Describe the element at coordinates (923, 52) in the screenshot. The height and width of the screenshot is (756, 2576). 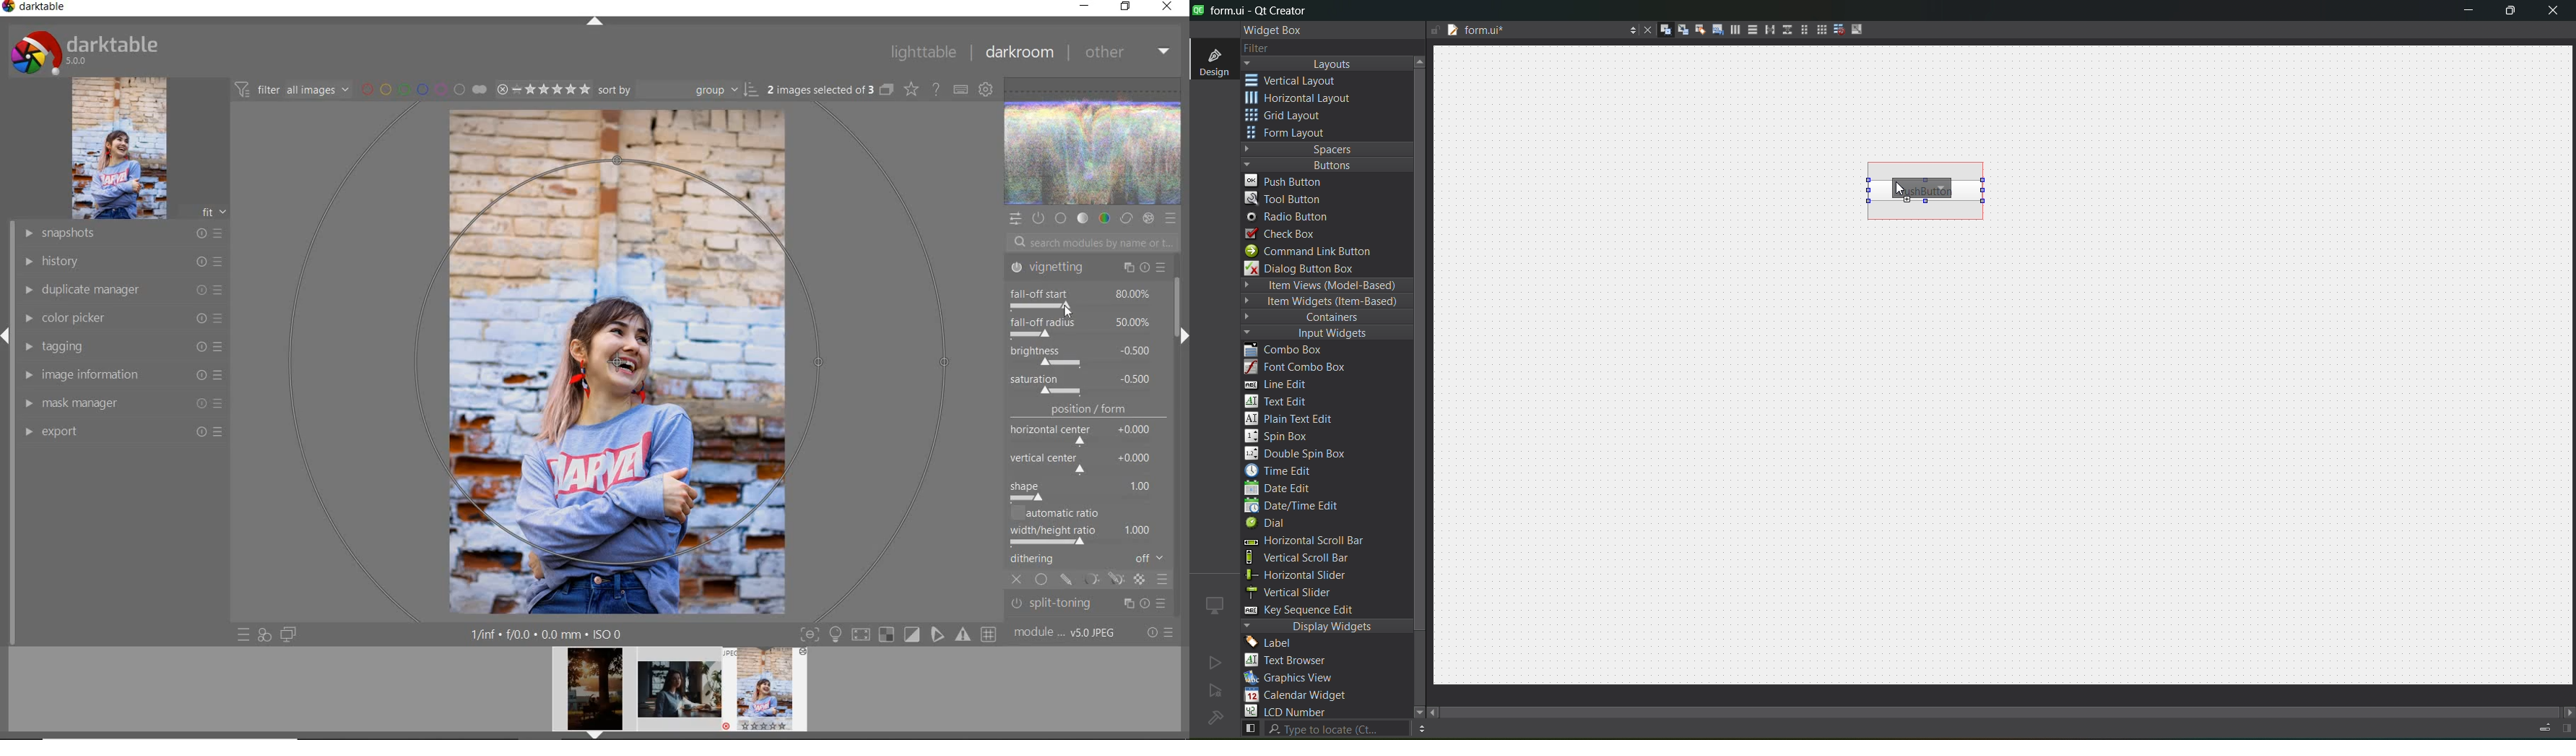
I see `LIGHTTABLE` at that location.